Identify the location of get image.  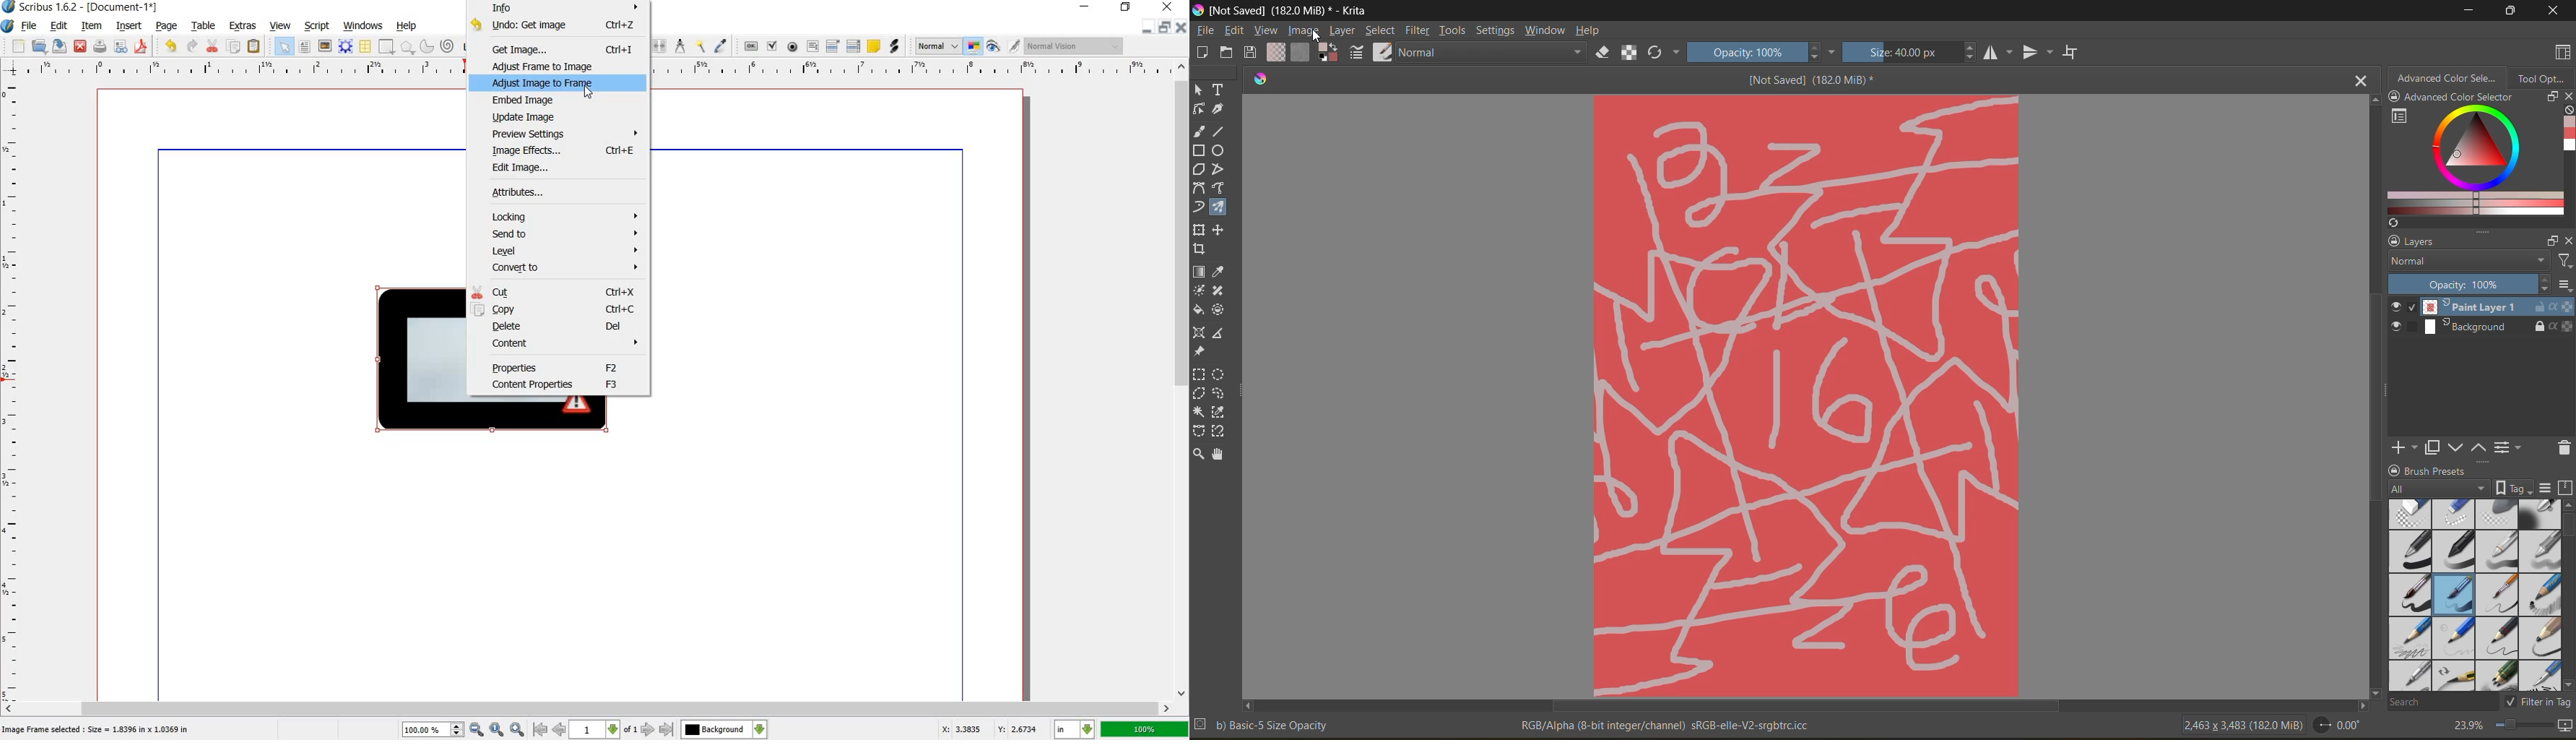
(567, 49).